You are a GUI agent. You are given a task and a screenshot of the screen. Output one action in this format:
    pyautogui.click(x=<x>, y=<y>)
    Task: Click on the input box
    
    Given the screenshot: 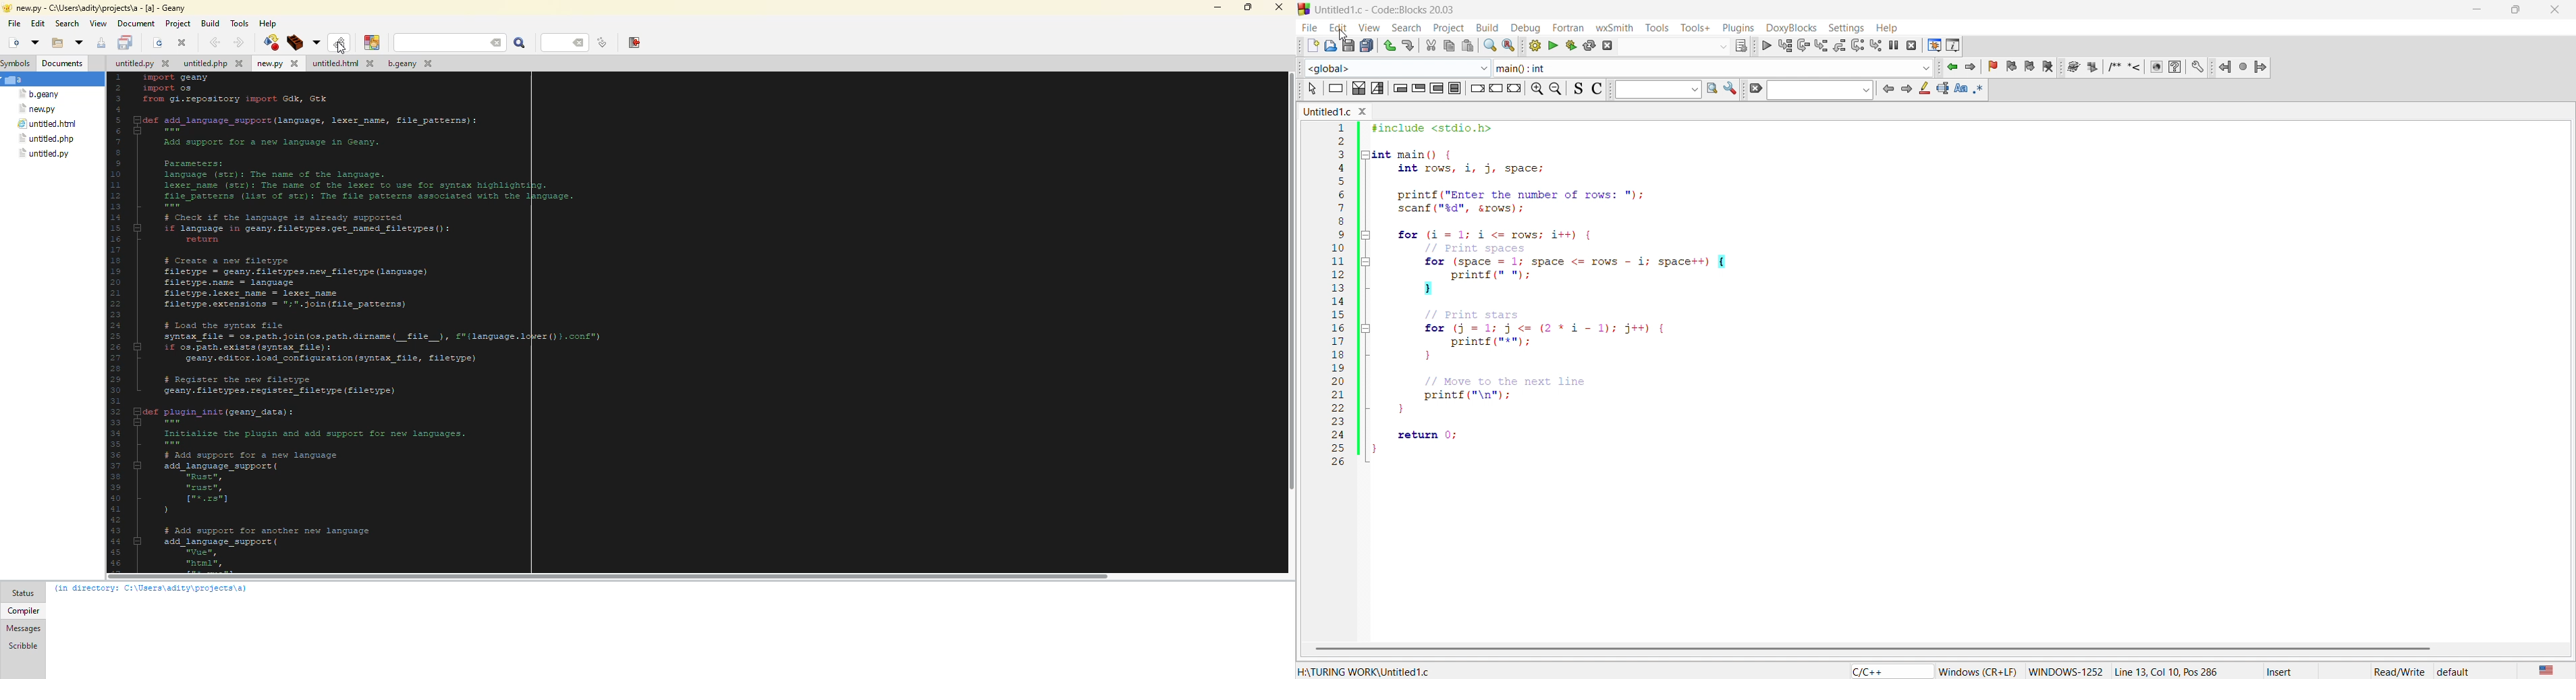 What is the action you would take?
    pyautogui.click(x=1655, y=89)
    